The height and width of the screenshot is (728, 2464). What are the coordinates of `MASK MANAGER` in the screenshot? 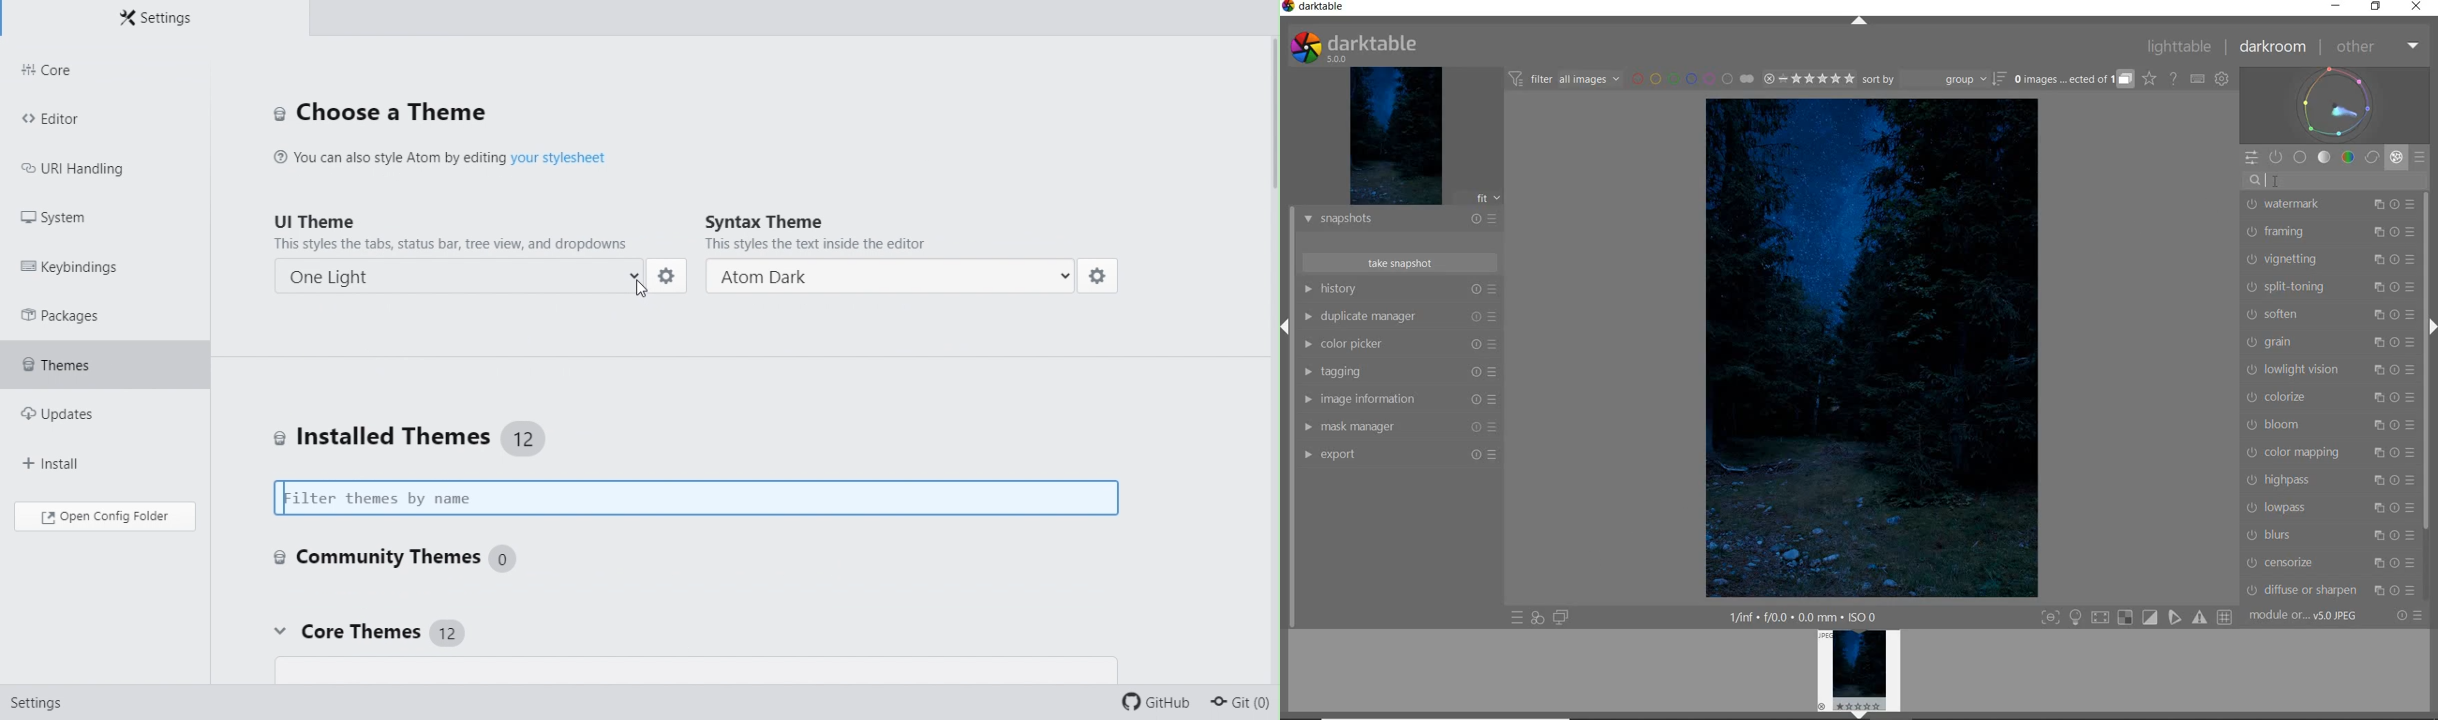 It's located at (1398, 428).